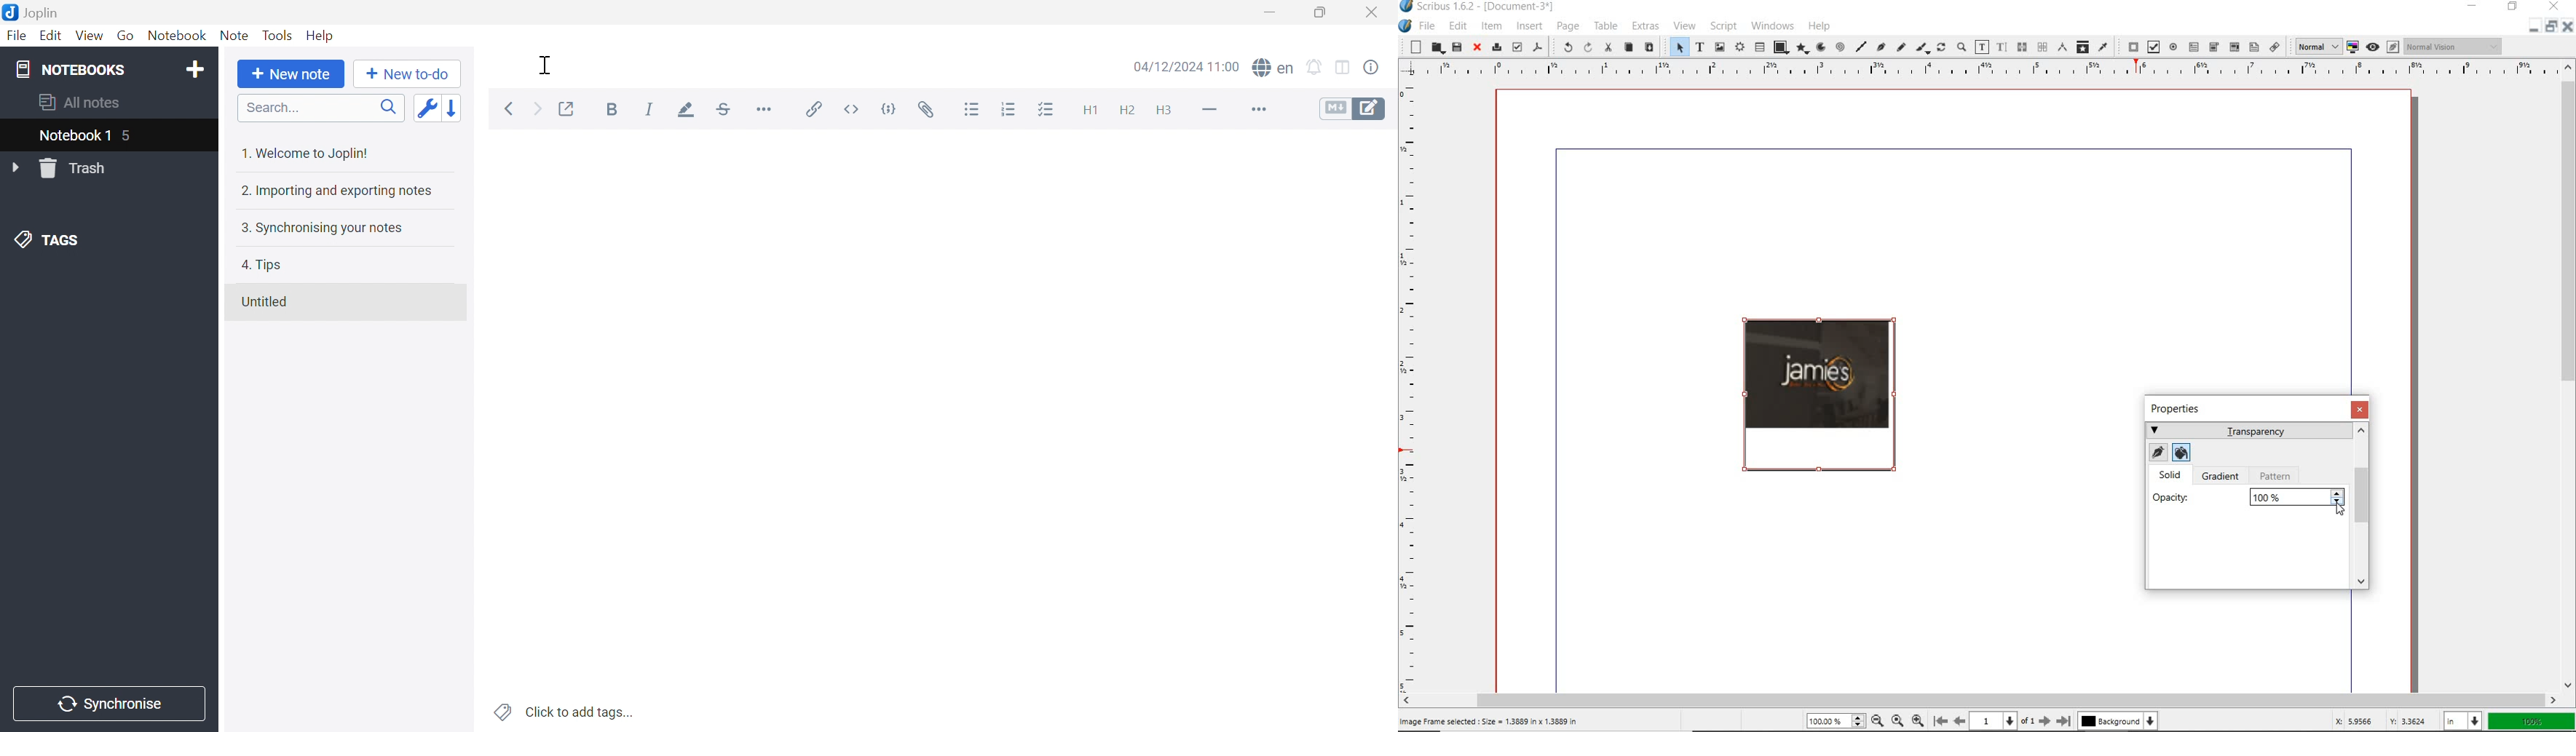 The image size is (2576, 756). Describe the element at coordinates (321, 35) in the screenshot. I see `Help` at that location.